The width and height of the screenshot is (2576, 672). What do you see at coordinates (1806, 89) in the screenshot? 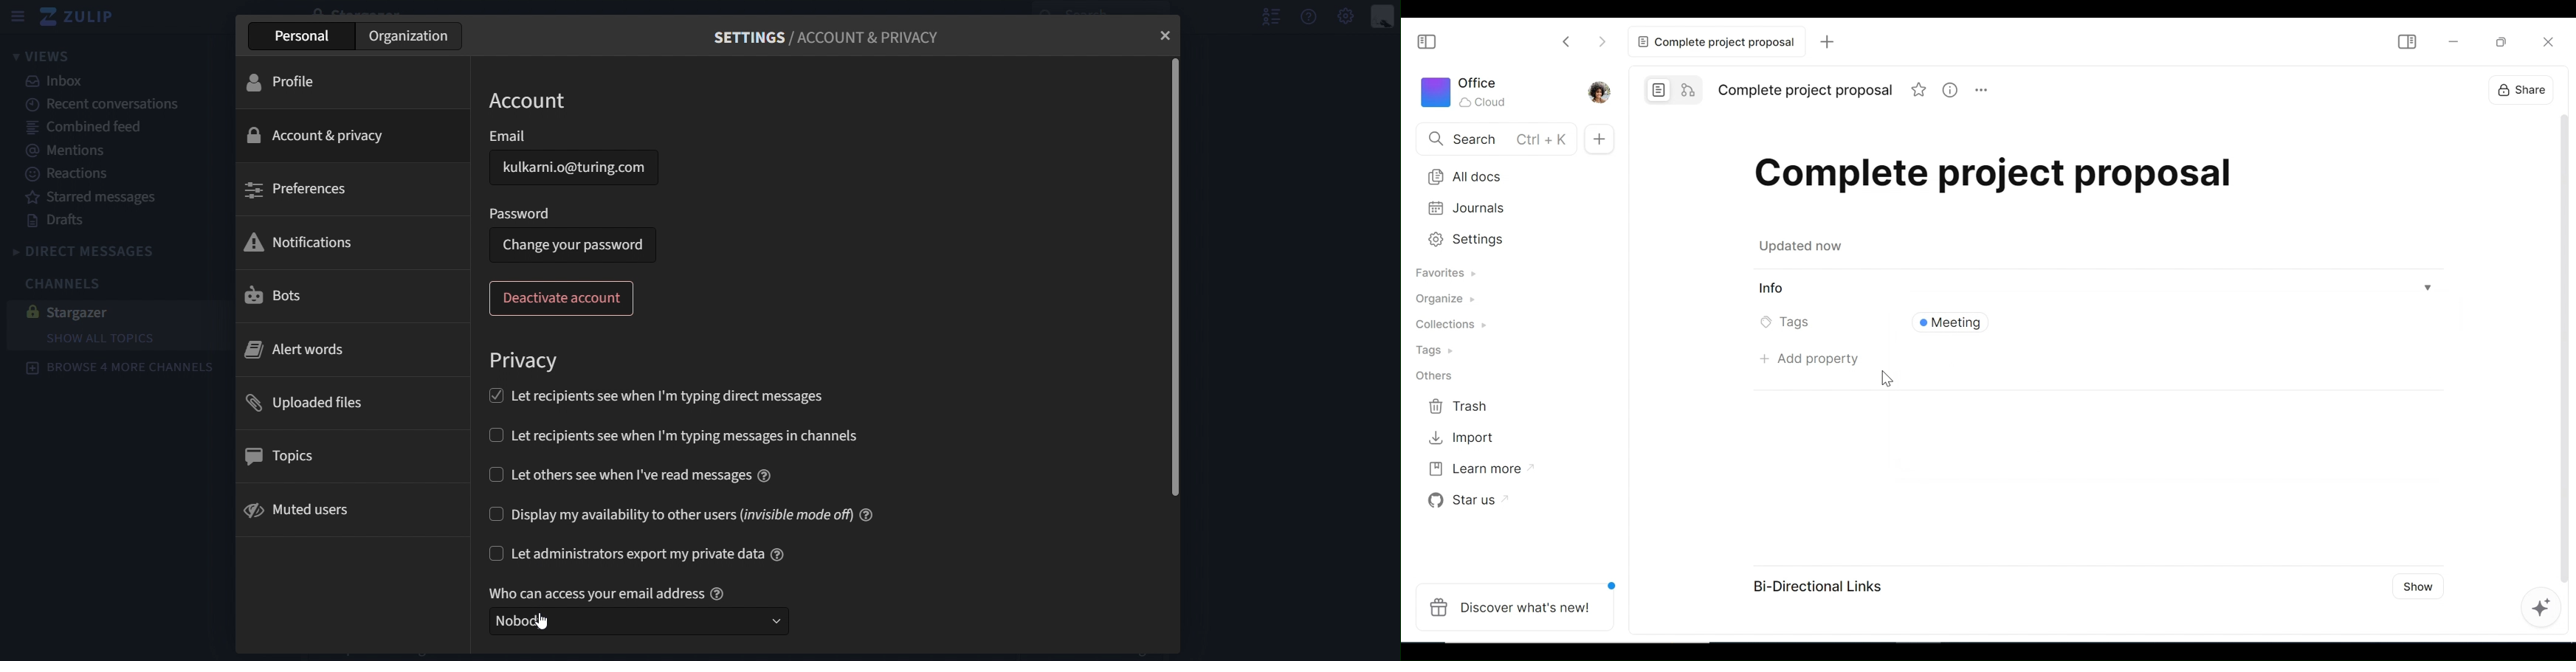
I see `Title` at bounding box center [1806, 89].